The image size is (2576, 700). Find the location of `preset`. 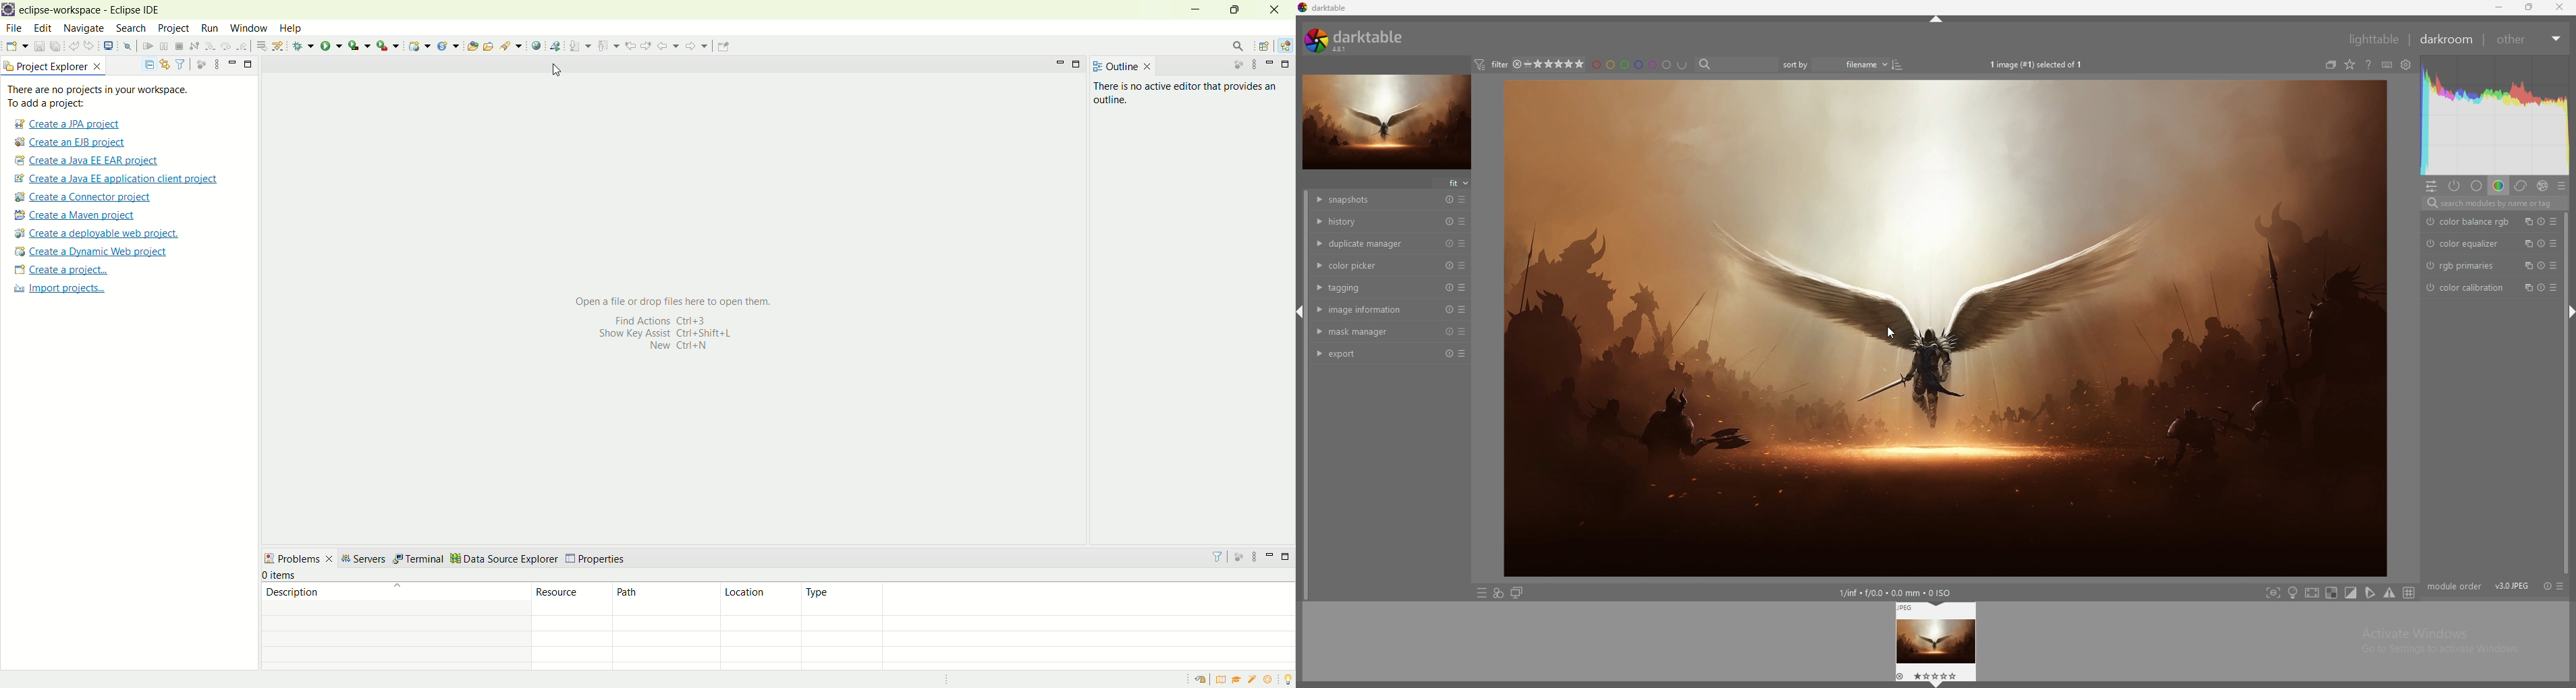

preset is located at coordinates (1465, 287).